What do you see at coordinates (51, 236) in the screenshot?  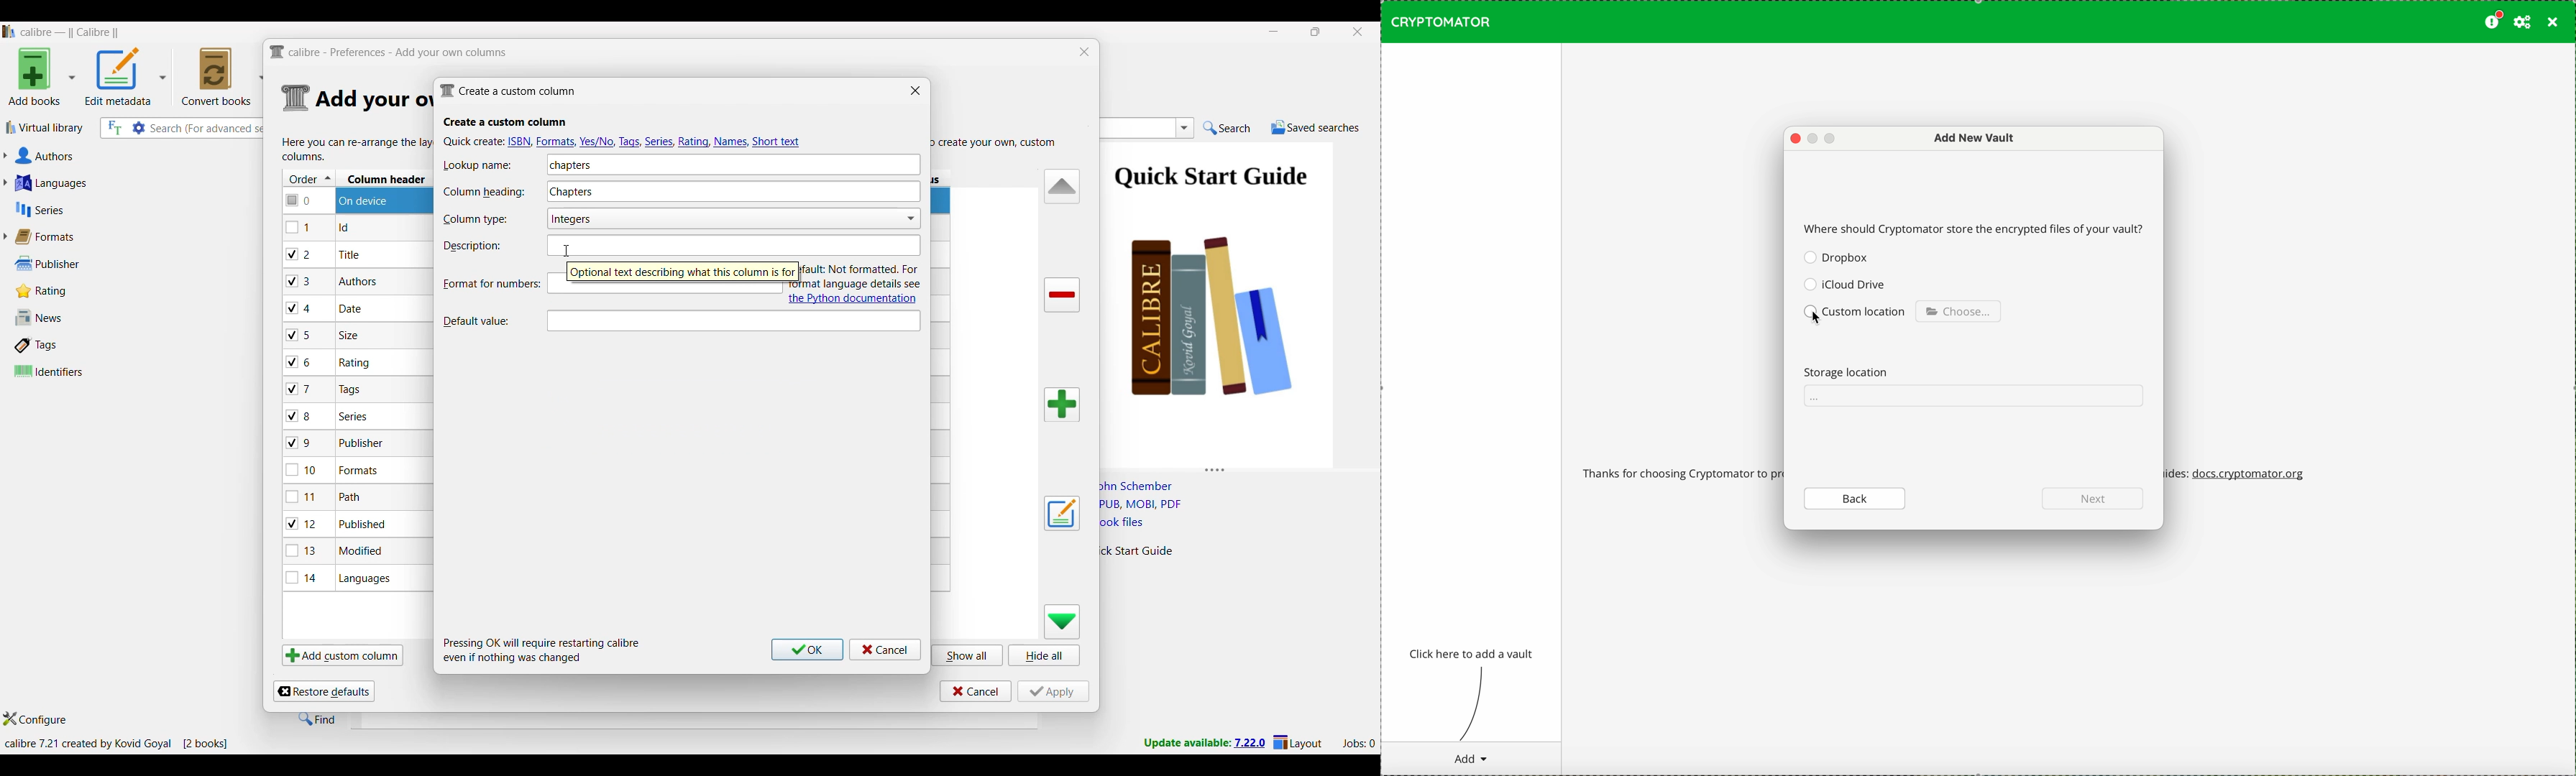 I see `Formats` at bounding box center [51, 236].